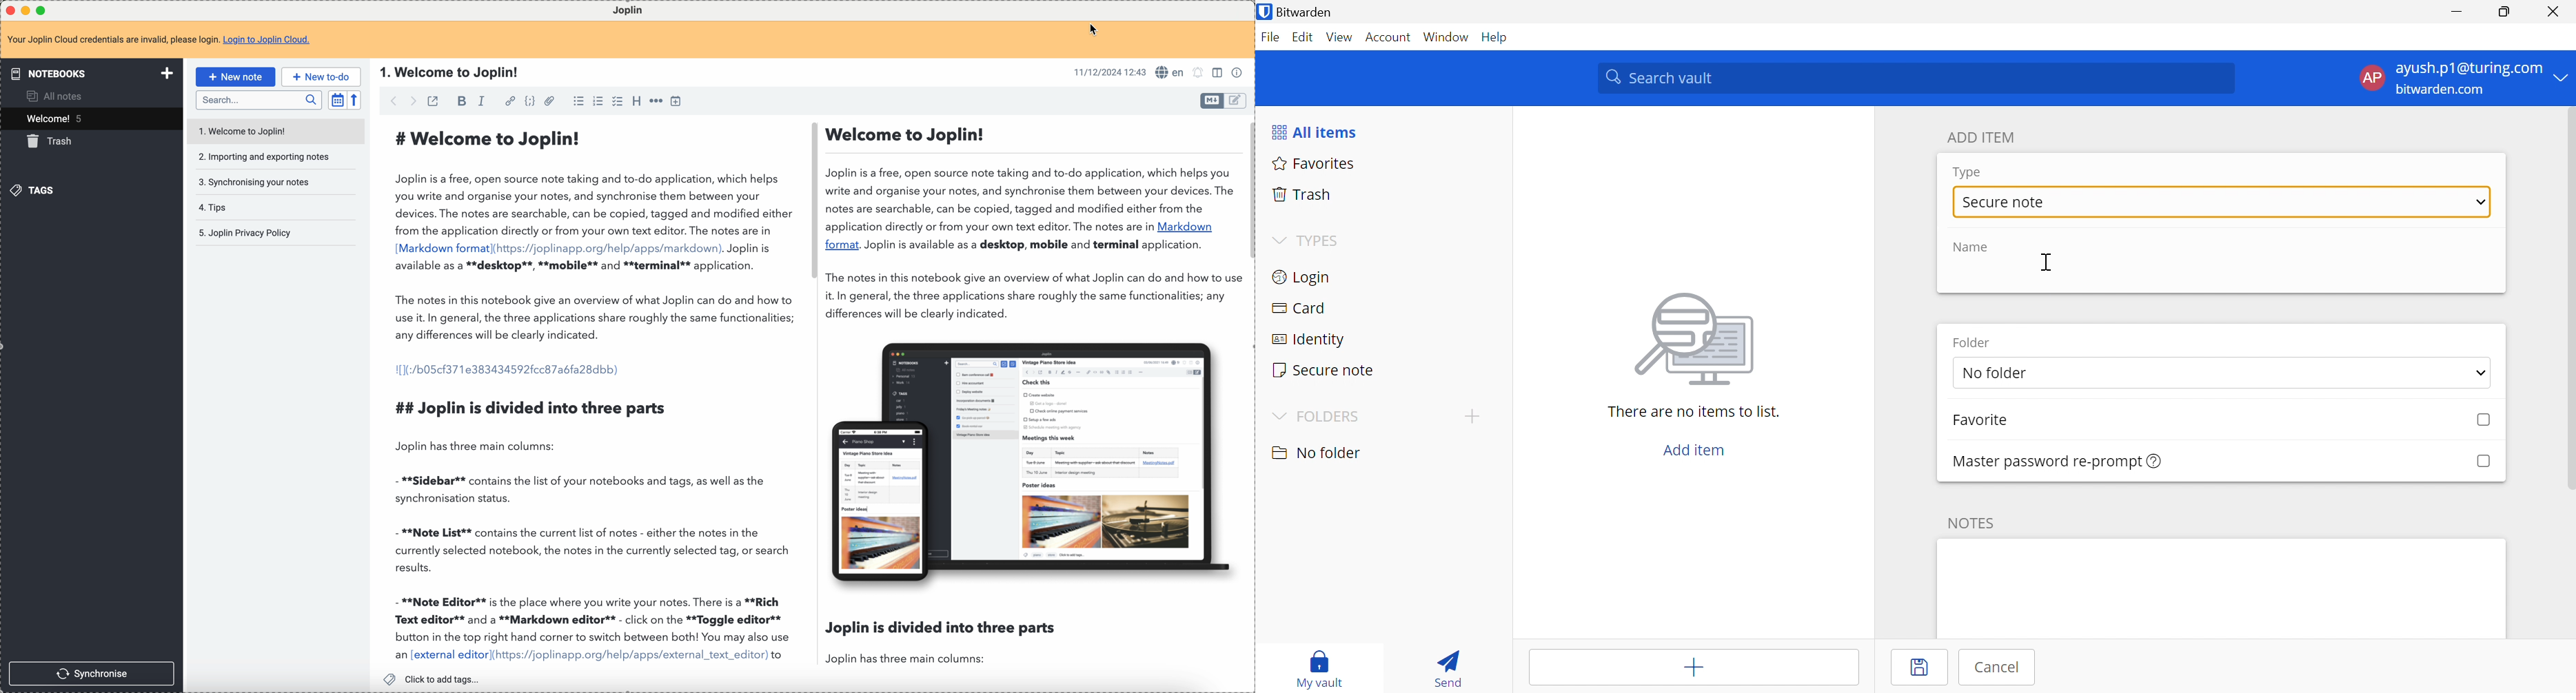 Image resolution: width=2576 pixels, height=700 pixels. What do you see at coordinates (321, 77) in the screenshot?
I see `new to-do` at bounding box center [321, 77].